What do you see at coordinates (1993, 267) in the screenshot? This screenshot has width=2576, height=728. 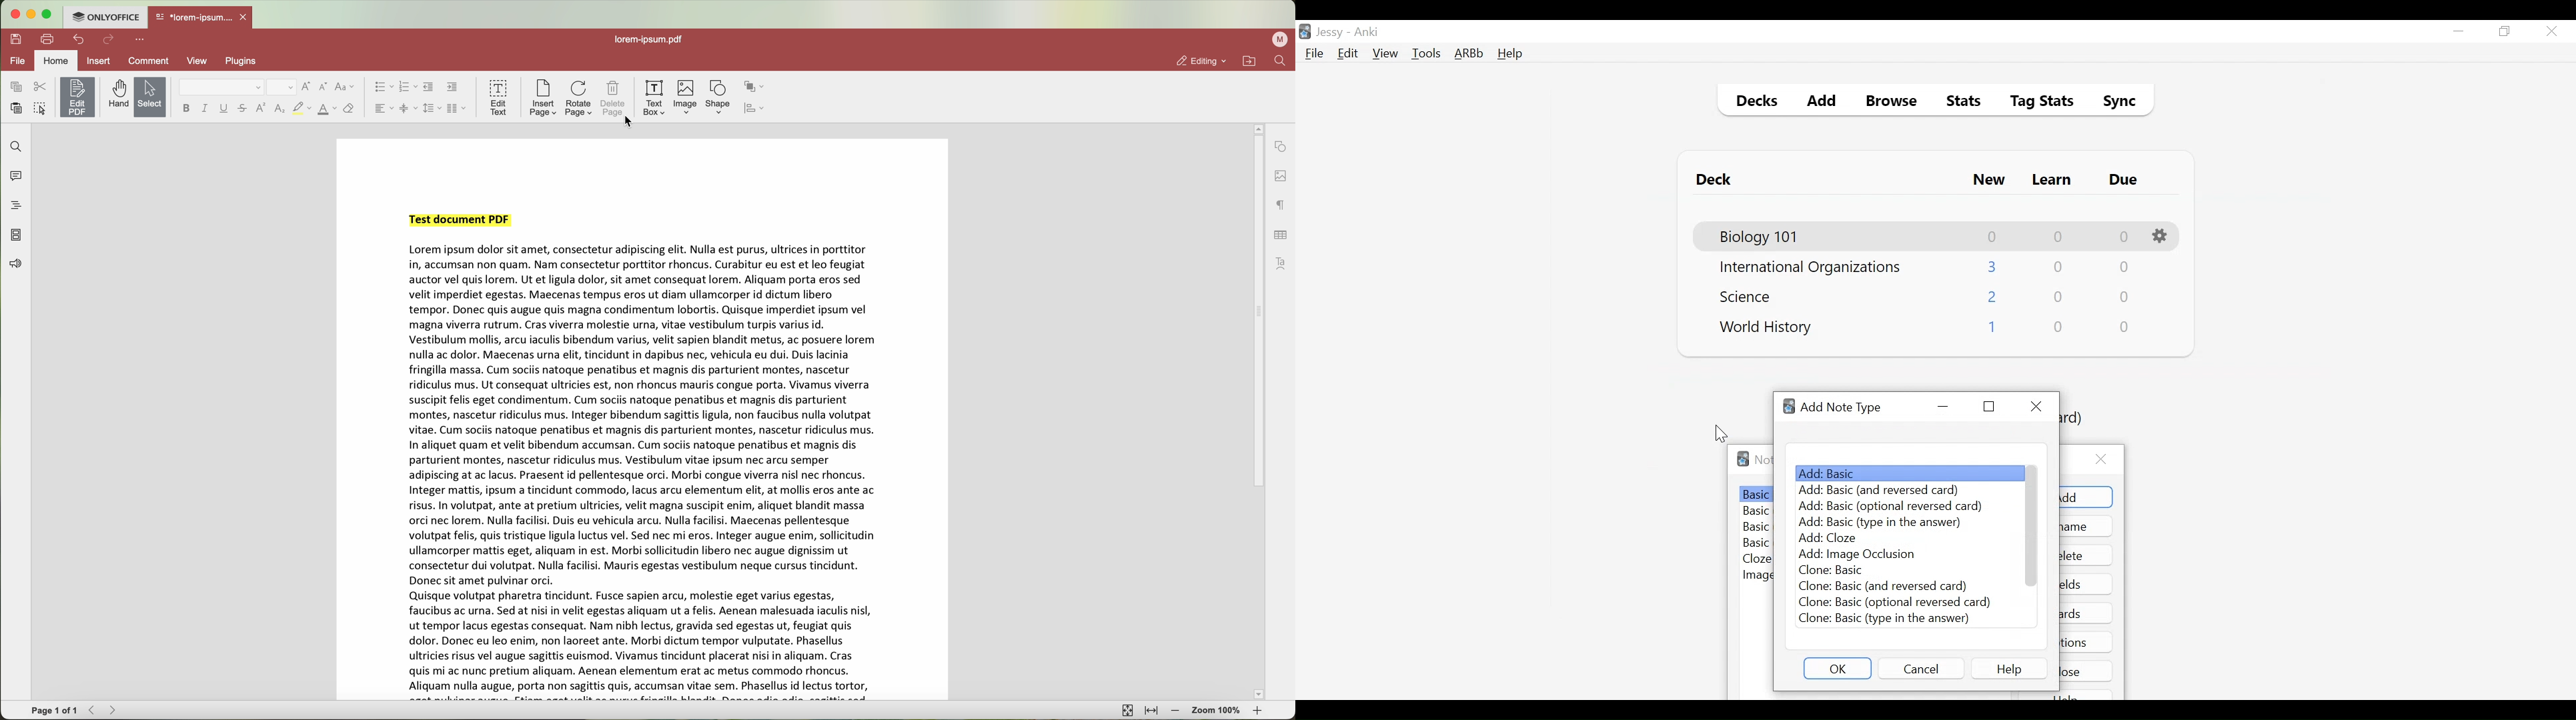 I see `New Card Count` at bounding box center [1993, 267].